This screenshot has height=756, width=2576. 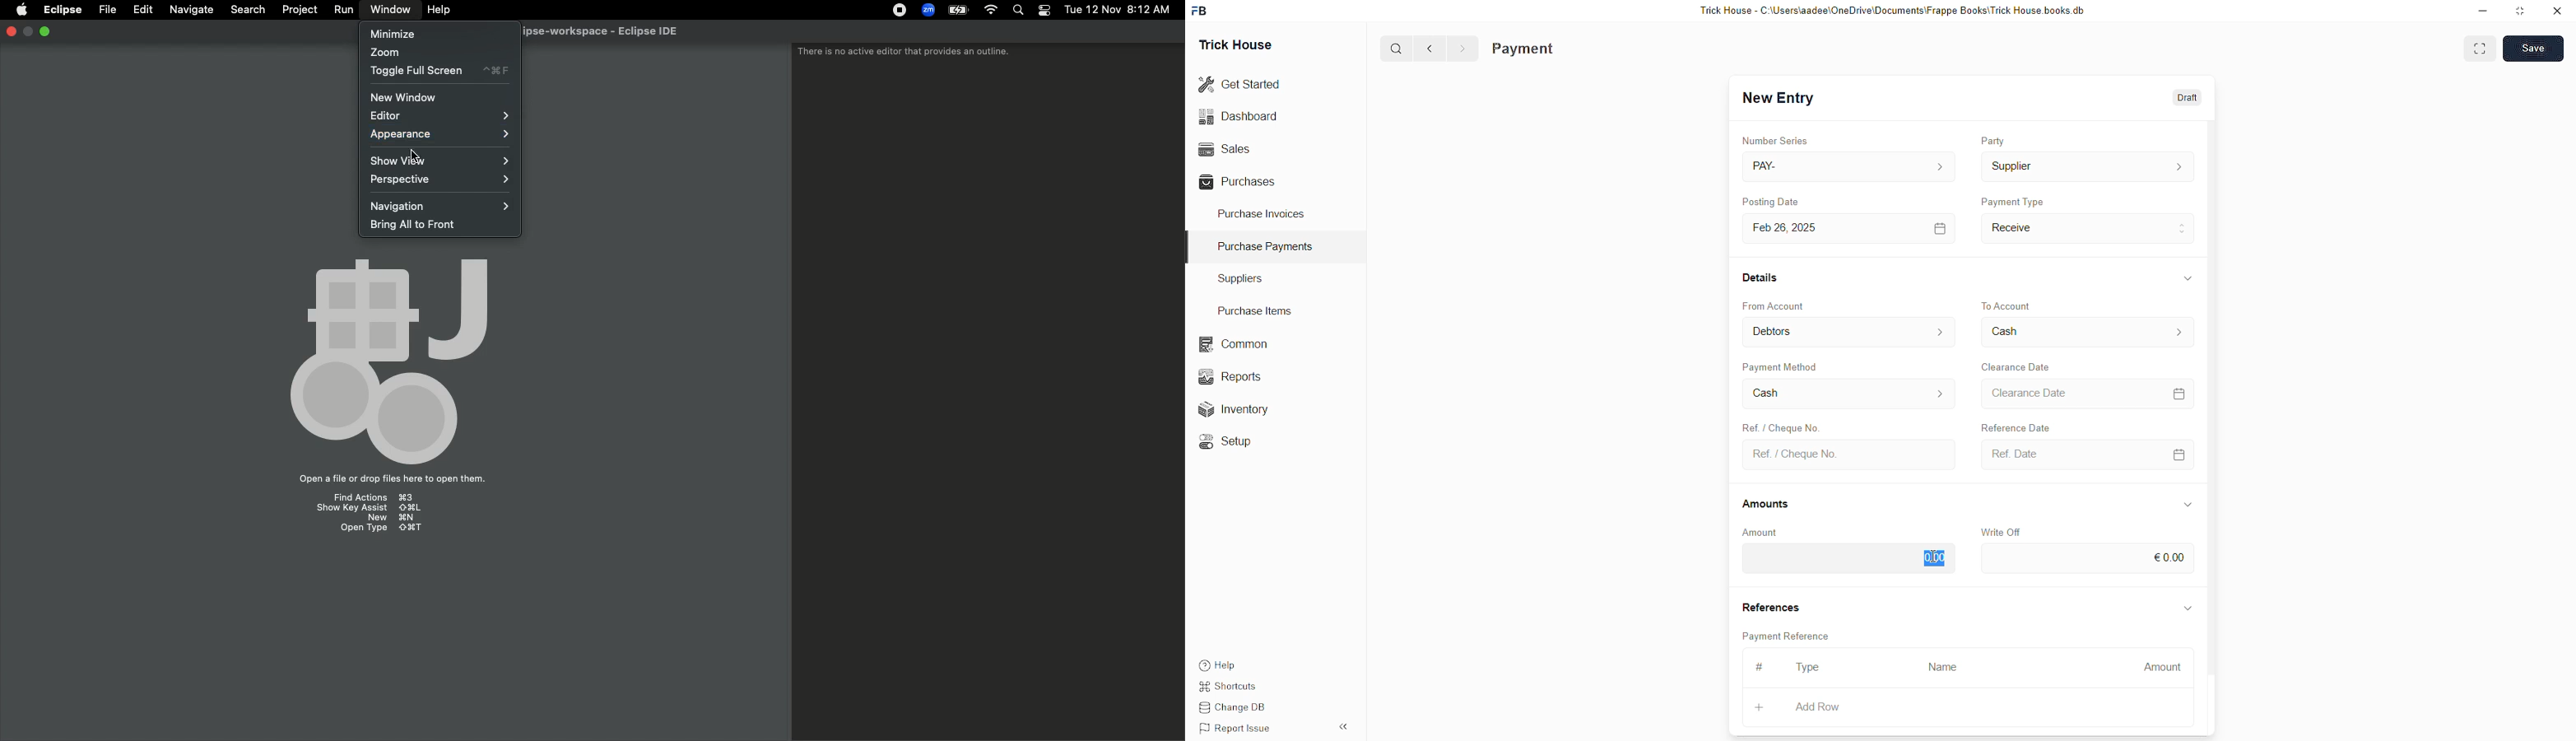 I want to click on Trick House, so click(x=1237, y=42).